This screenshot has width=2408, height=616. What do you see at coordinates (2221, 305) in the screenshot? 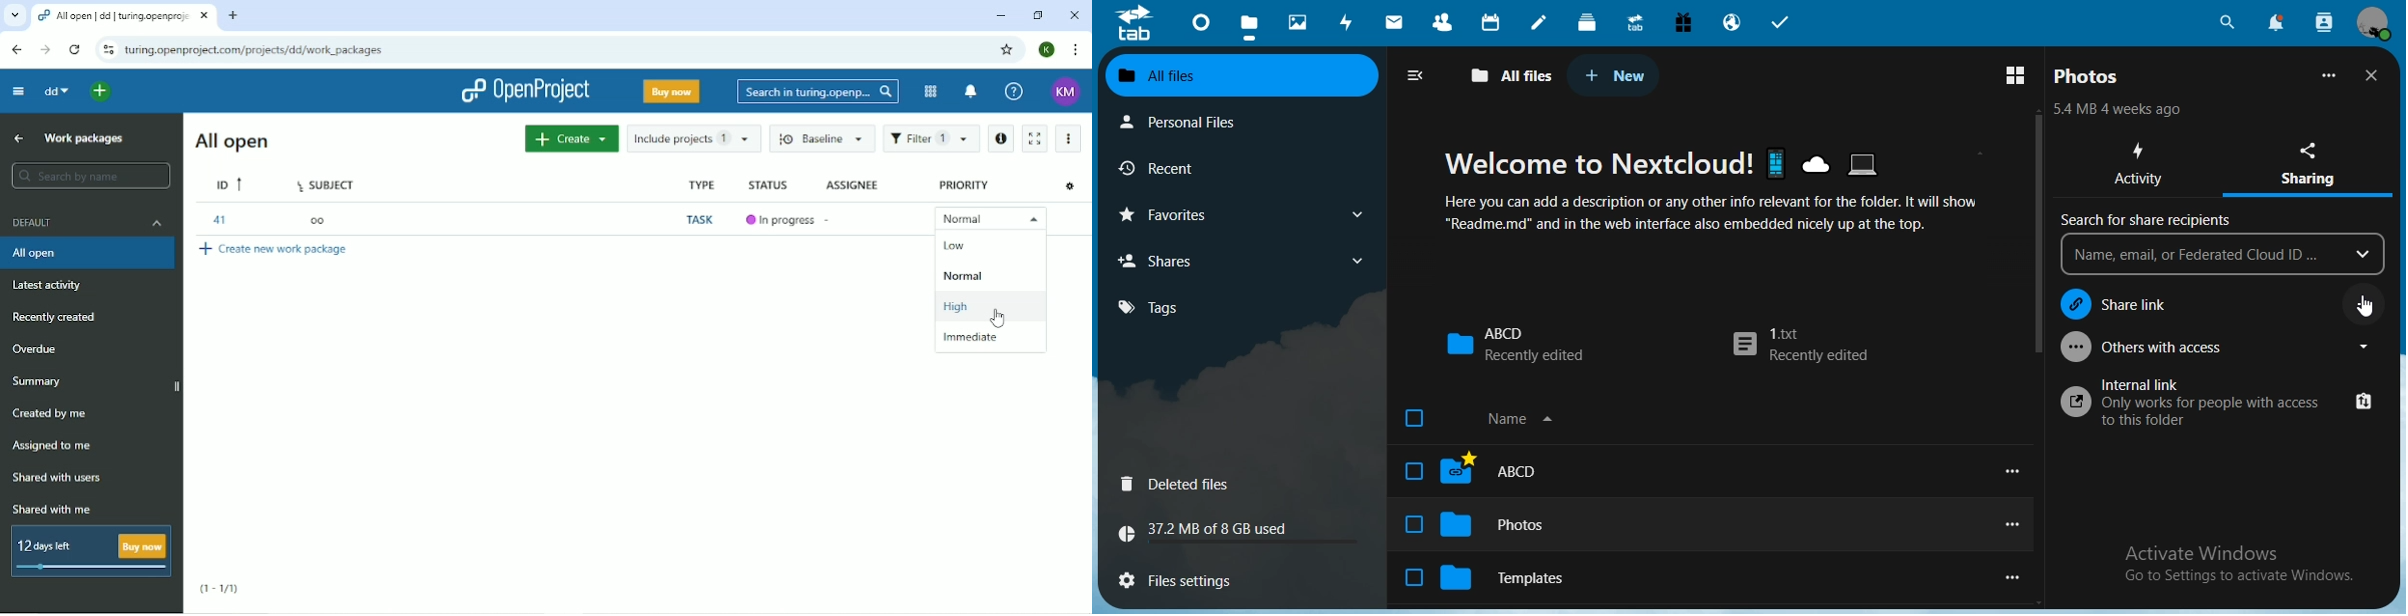
I see `share link` at bounding box center [2221, 305].